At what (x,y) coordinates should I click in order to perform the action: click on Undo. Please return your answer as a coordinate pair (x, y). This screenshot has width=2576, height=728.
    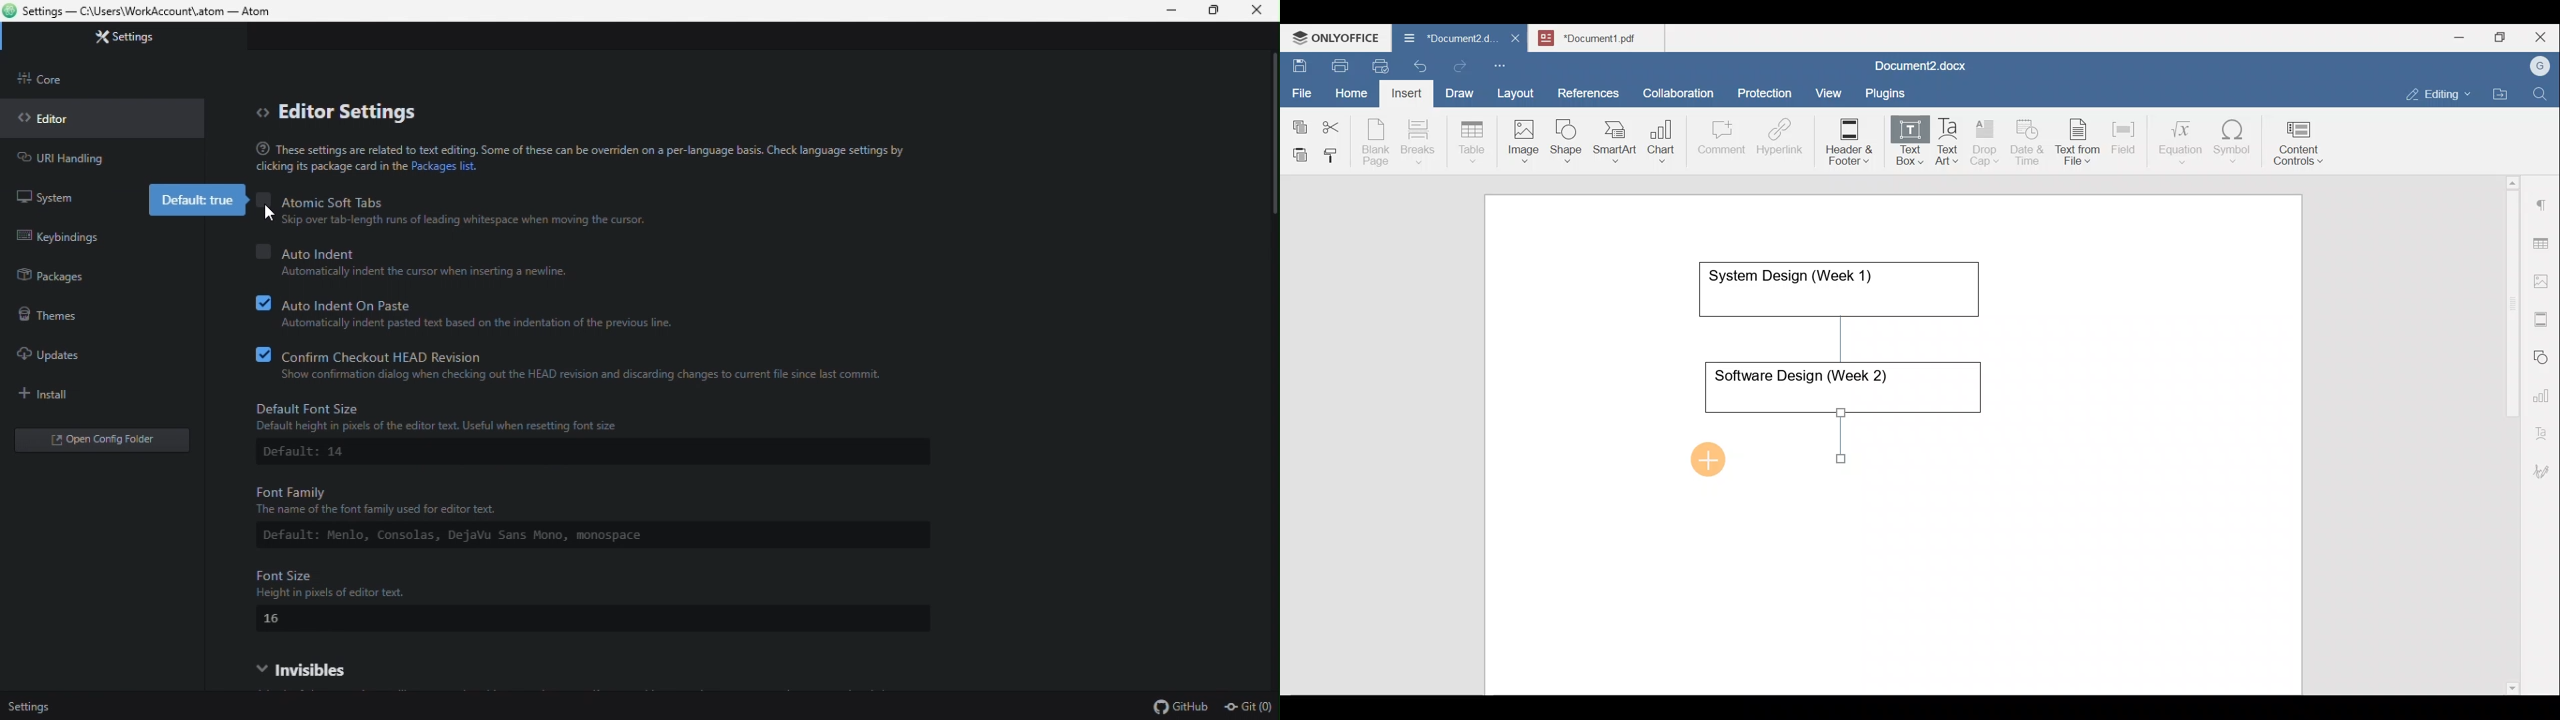
    Looking at the image, I should click on (1417, 64).